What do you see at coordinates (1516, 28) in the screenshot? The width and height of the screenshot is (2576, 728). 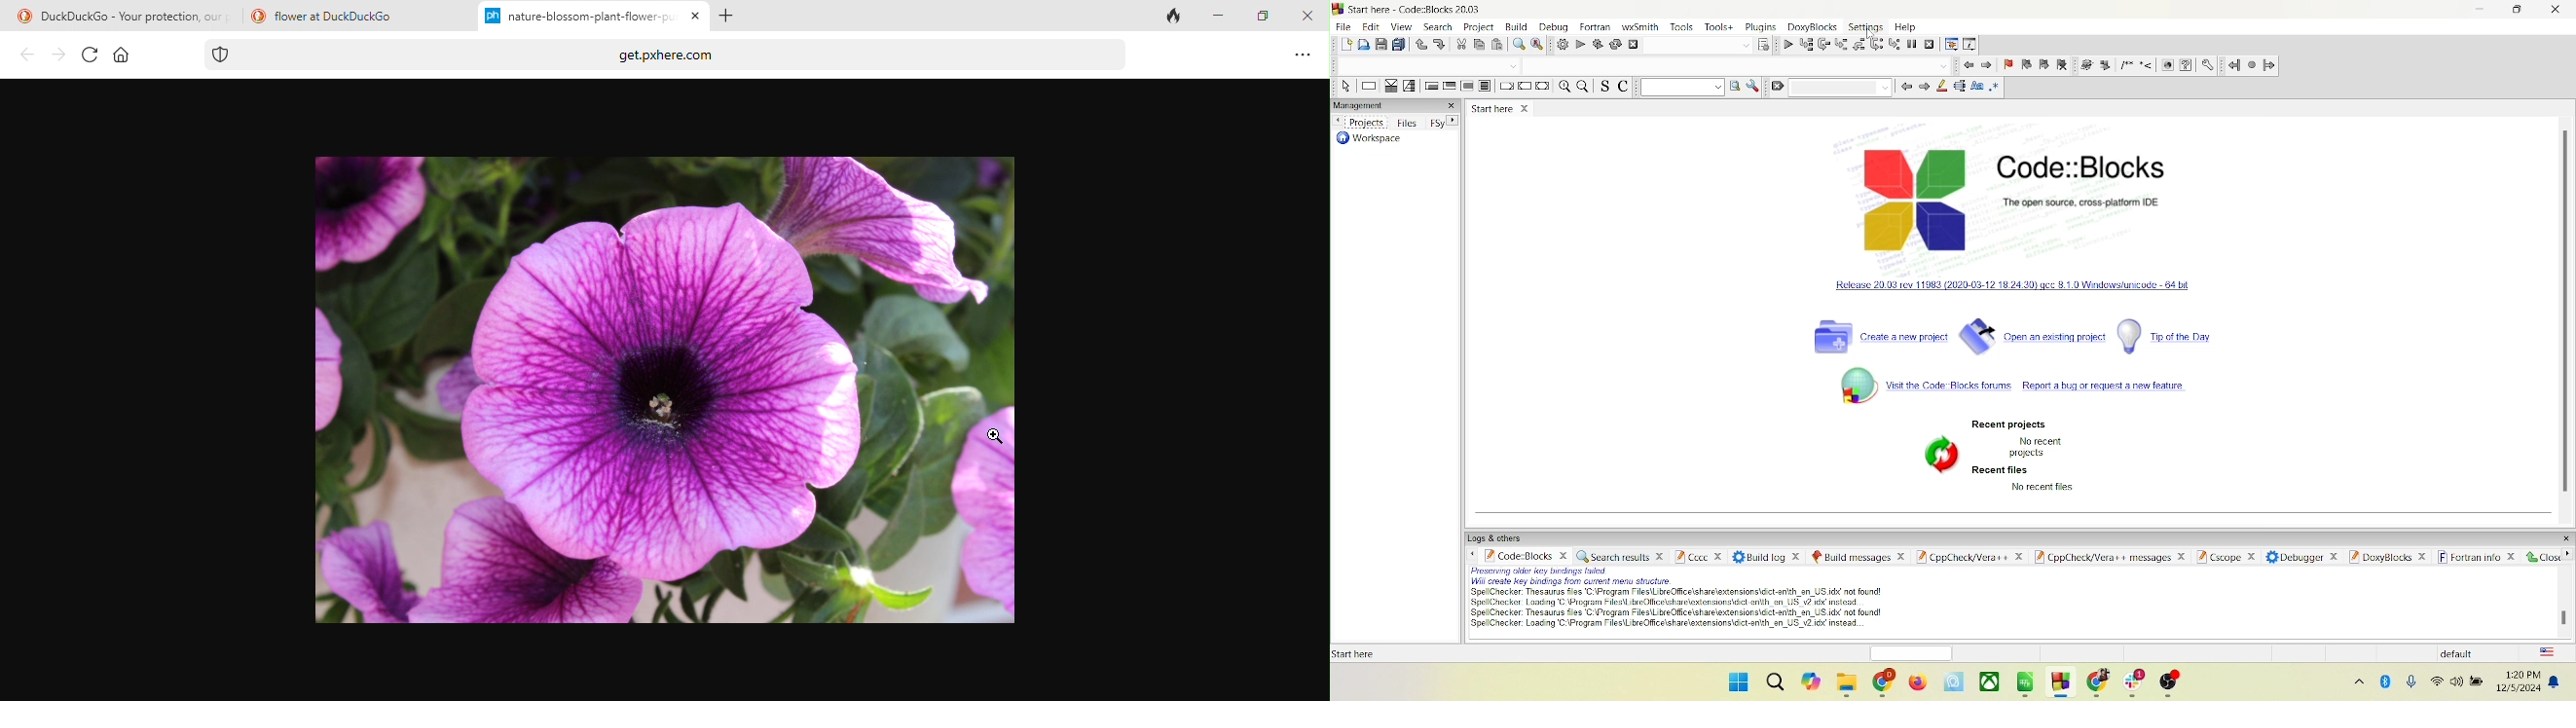 I see `build` at bounding box center [1516, 28].